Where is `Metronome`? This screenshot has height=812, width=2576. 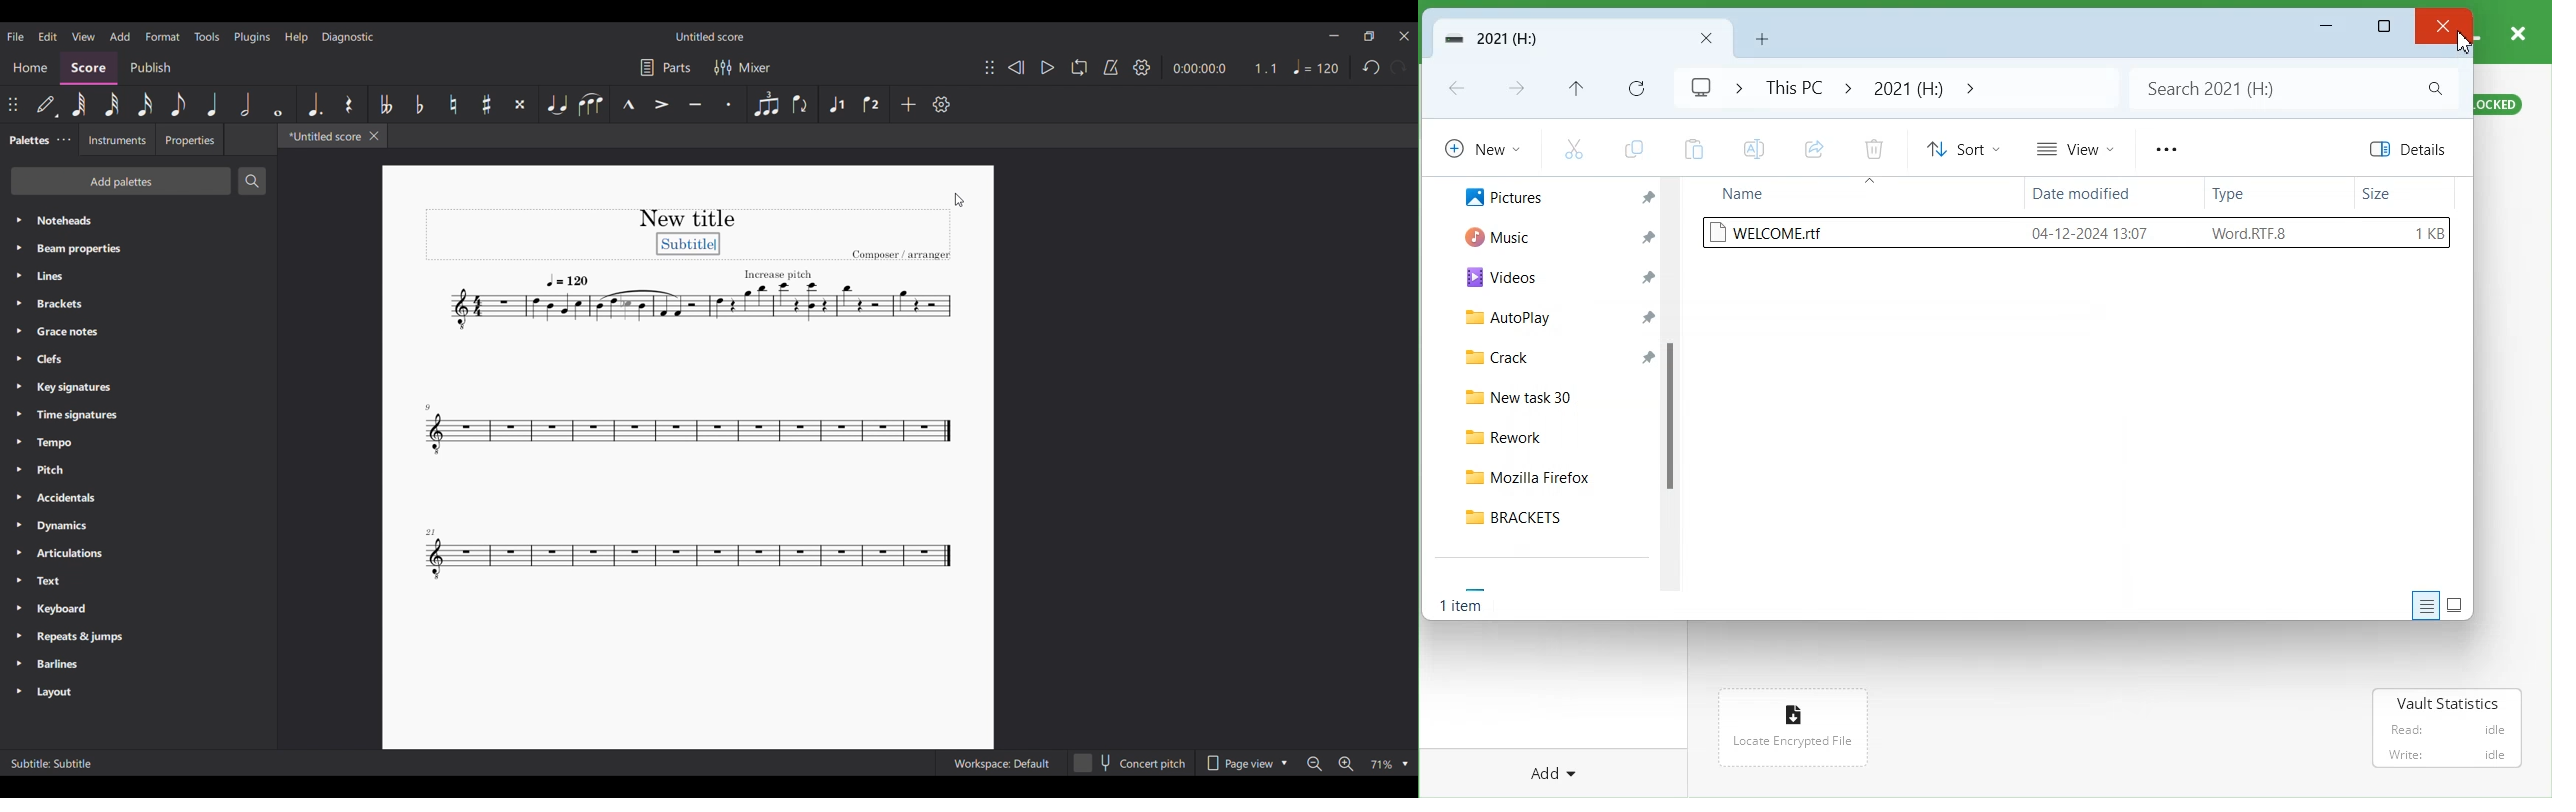 Metronome is located at coordinates (1111, 67).